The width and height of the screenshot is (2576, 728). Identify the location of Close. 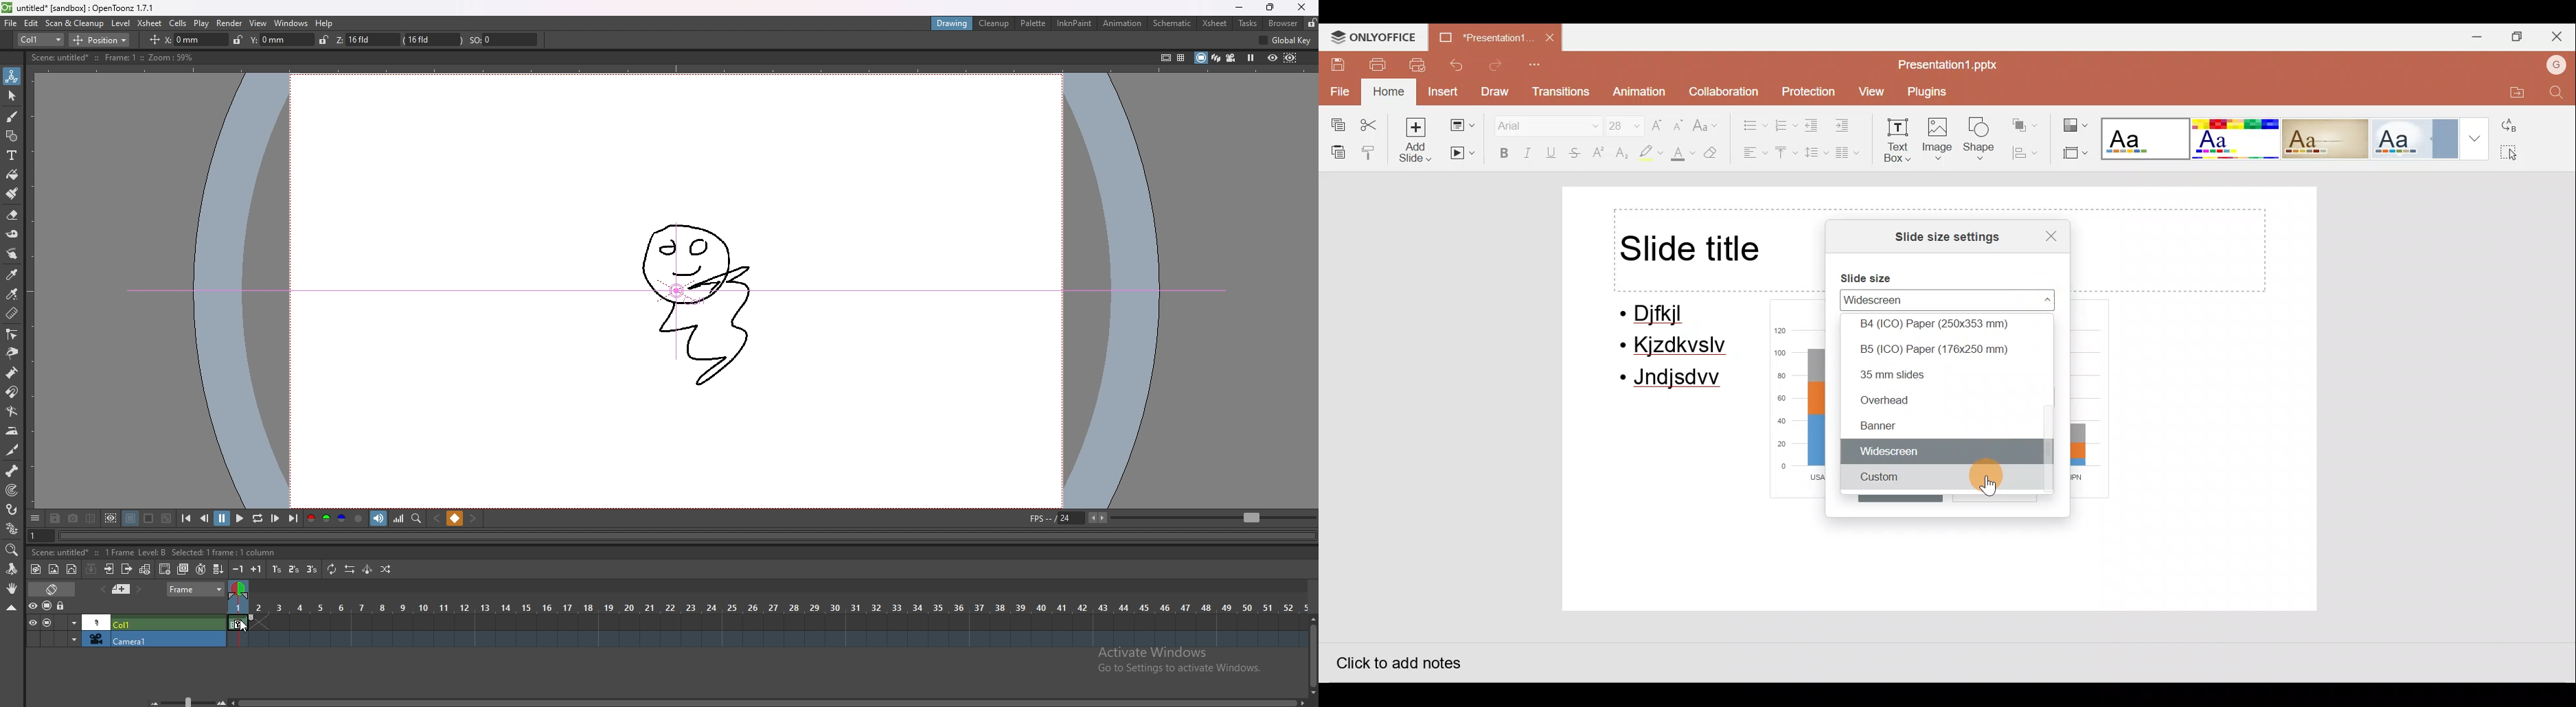
(2044, 234).